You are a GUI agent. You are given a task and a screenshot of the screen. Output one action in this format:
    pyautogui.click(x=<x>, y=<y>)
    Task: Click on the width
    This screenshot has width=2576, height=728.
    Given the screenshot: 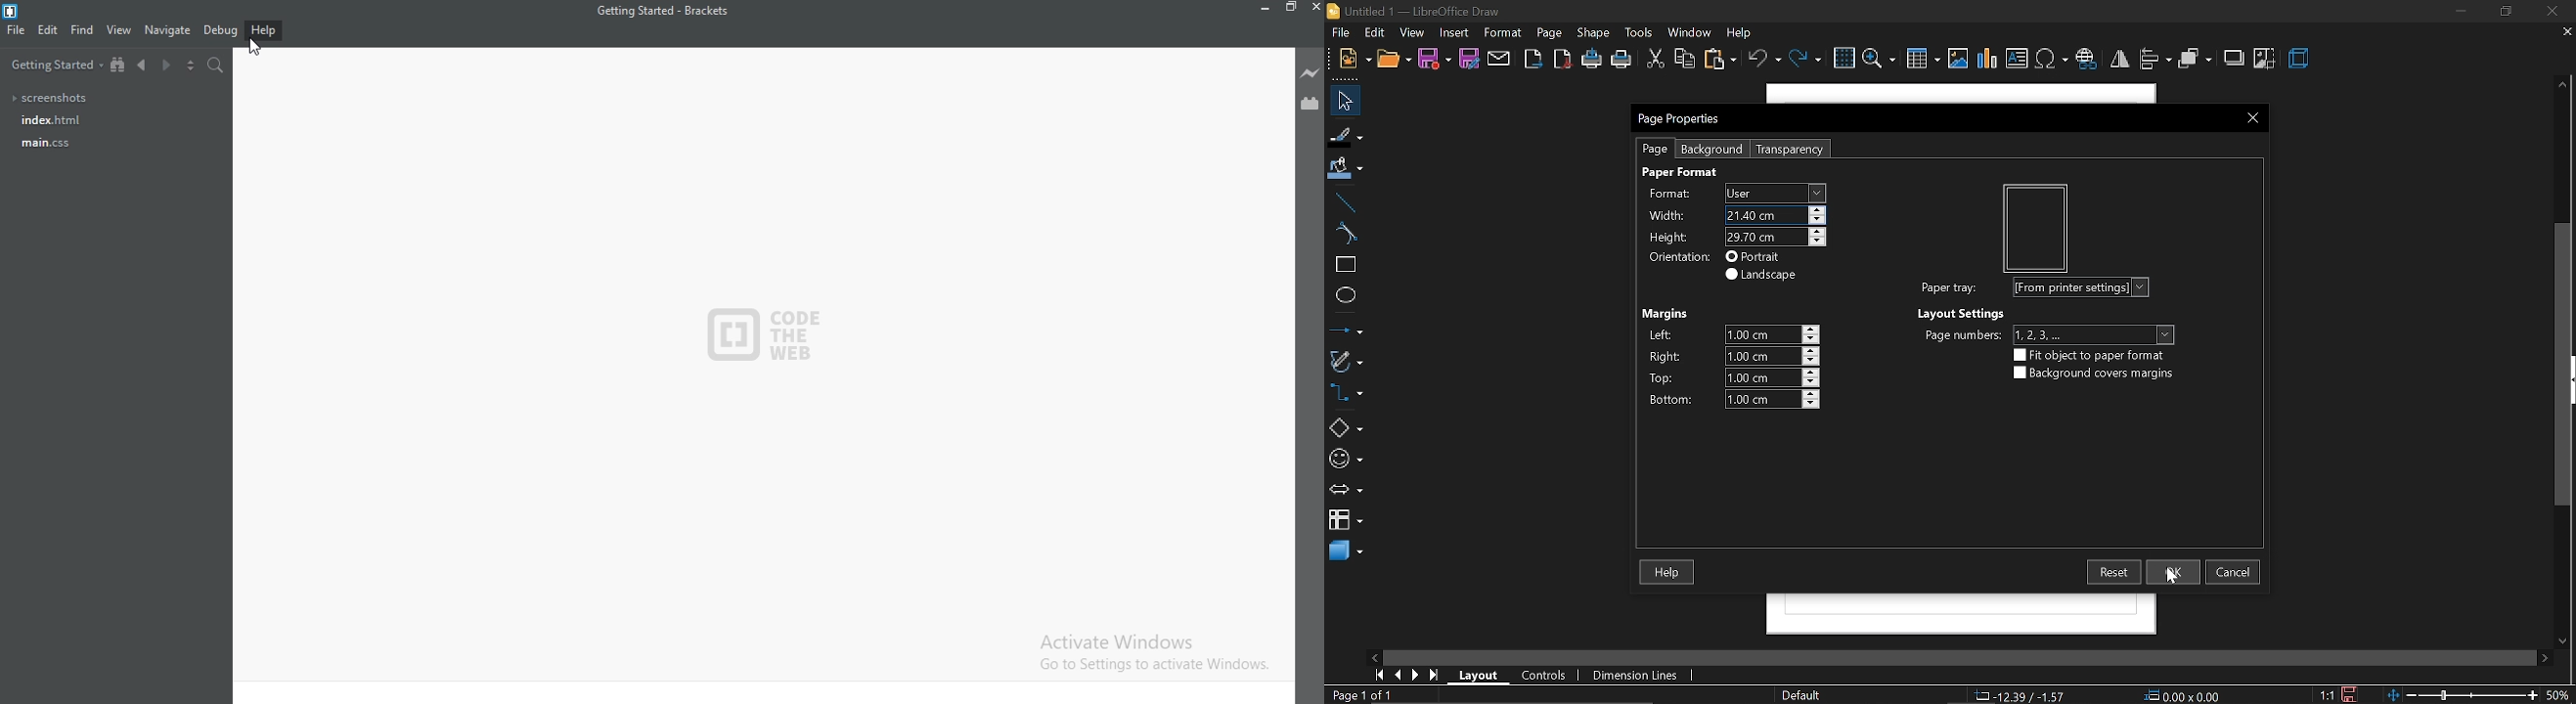 What is the action you would take?
    pyautogui.click(x=1666, y=212)
    